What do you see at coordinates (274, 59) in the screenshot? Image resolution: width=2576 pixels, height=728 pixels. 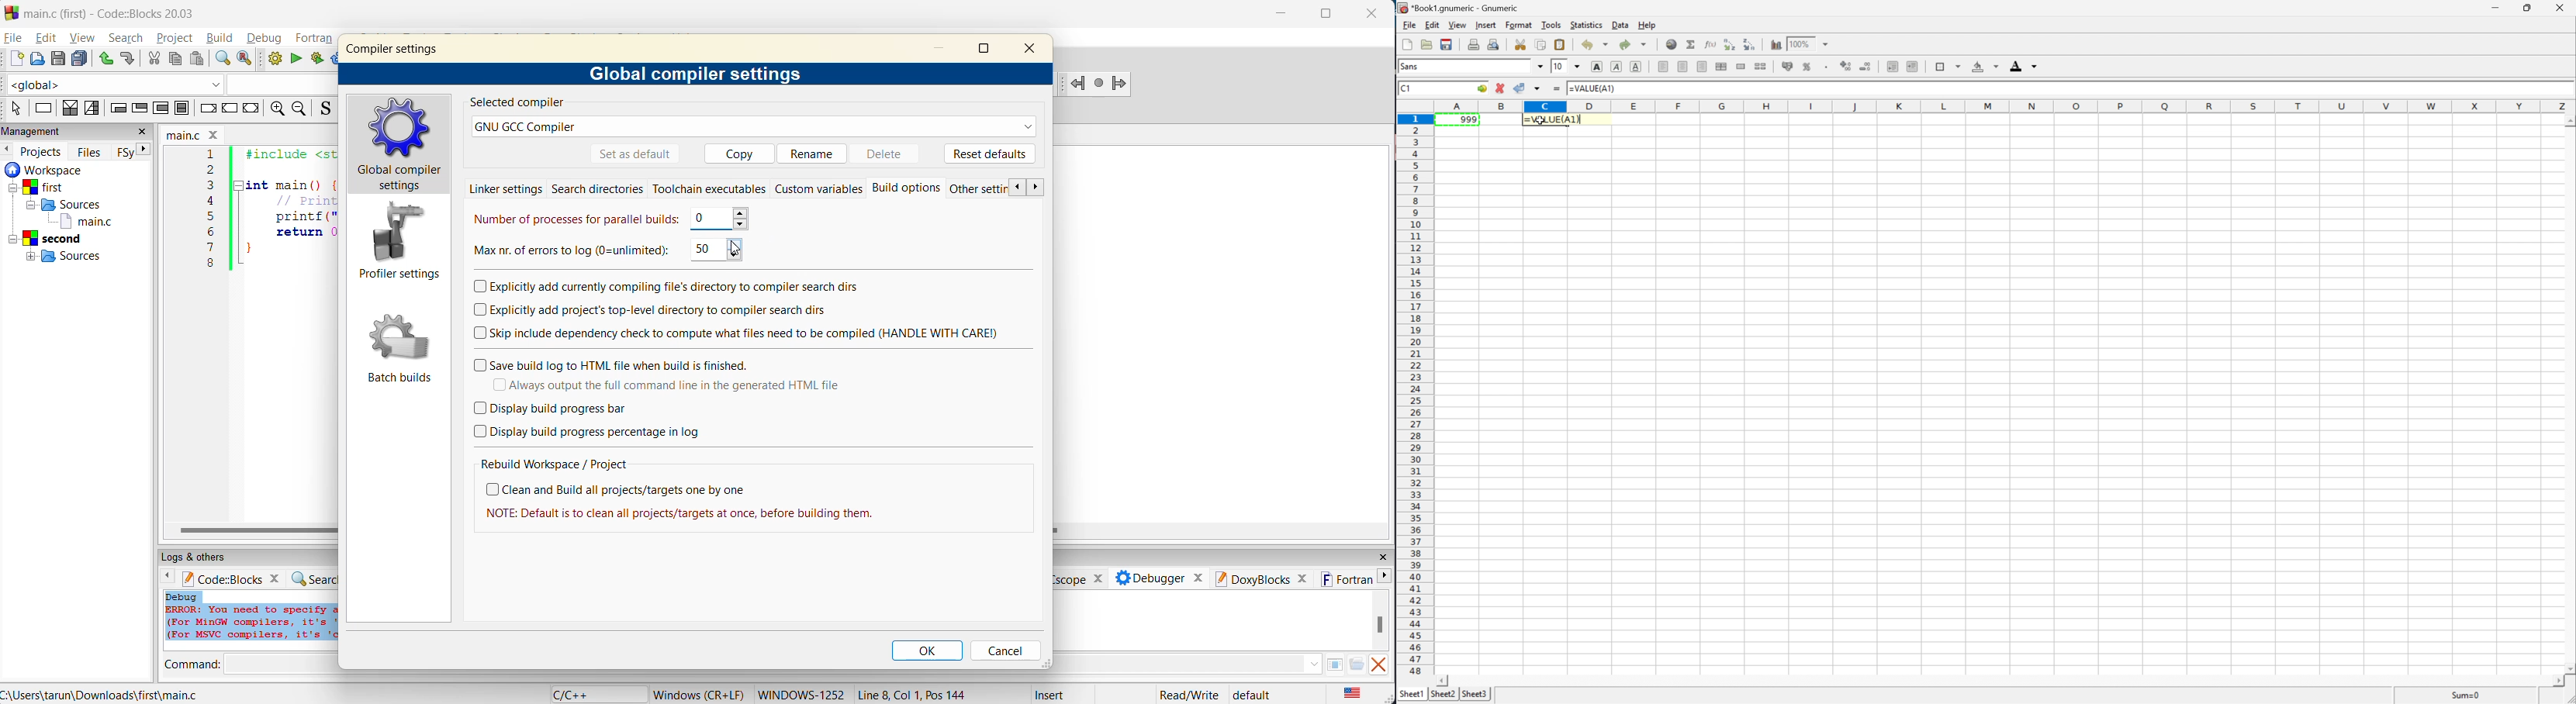 I see `build` at bounding box center [274, 59].